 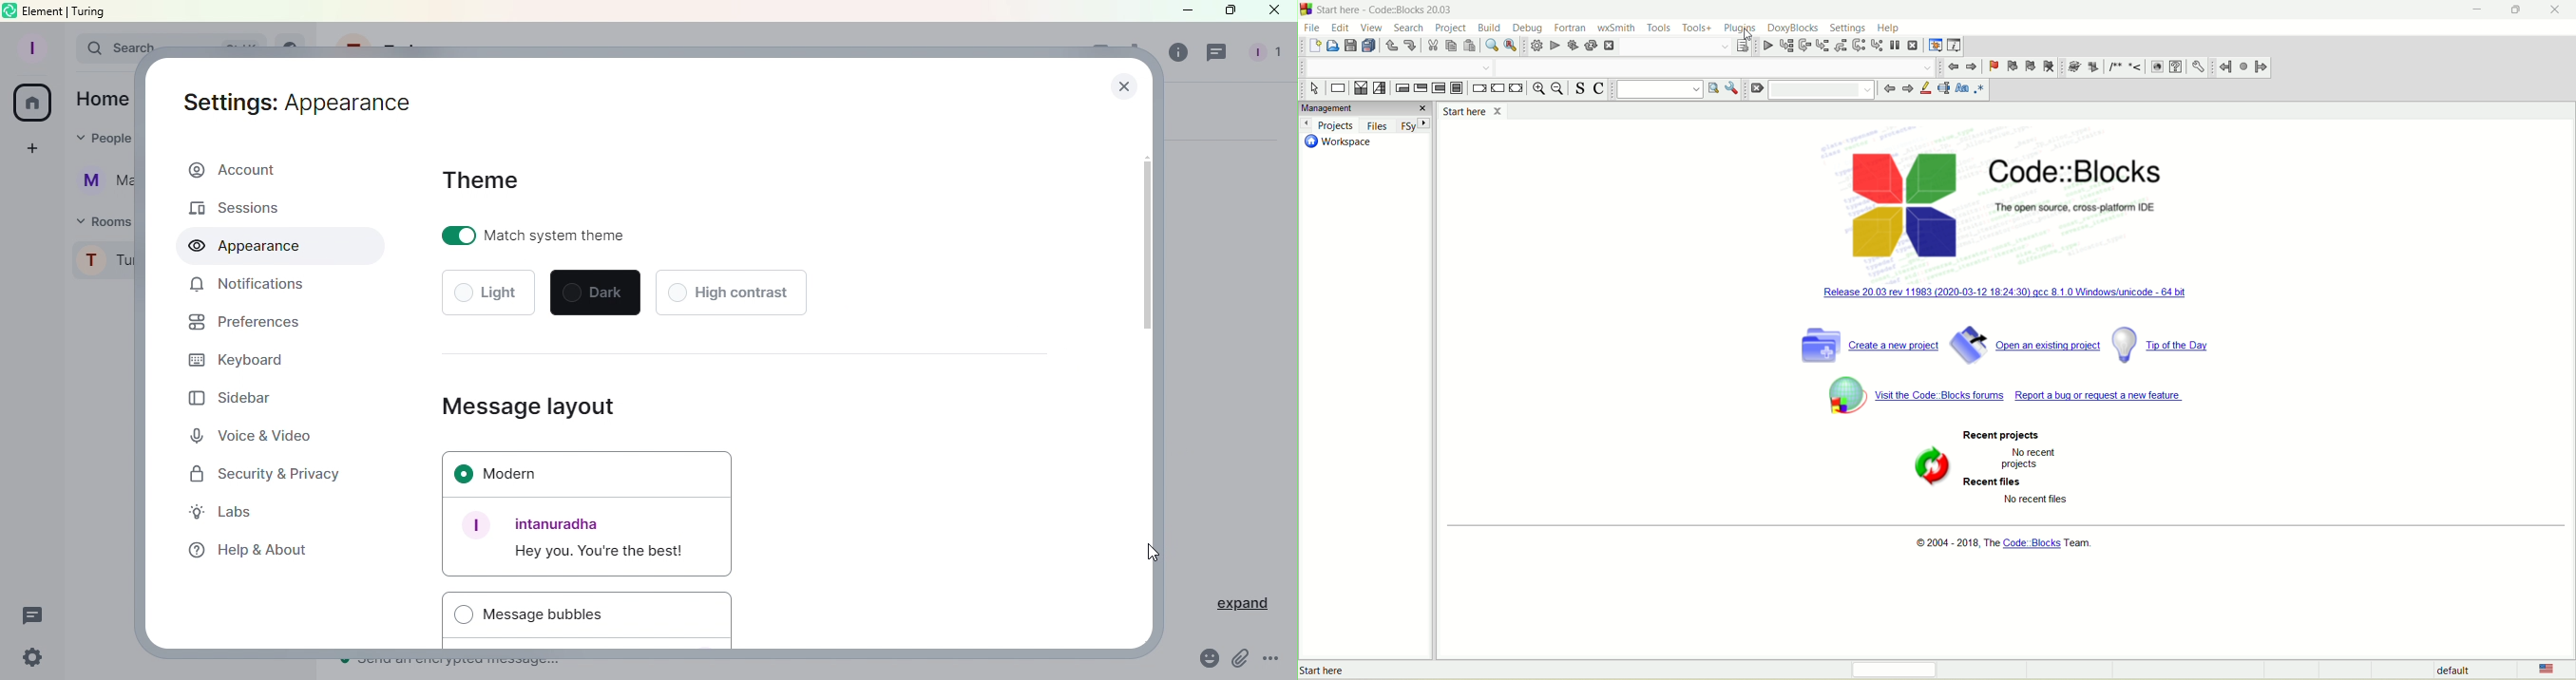 What do you see at coordinates (1699, 28) in the screenshot?
I see `tools+` at bounding box center [1699, 28].